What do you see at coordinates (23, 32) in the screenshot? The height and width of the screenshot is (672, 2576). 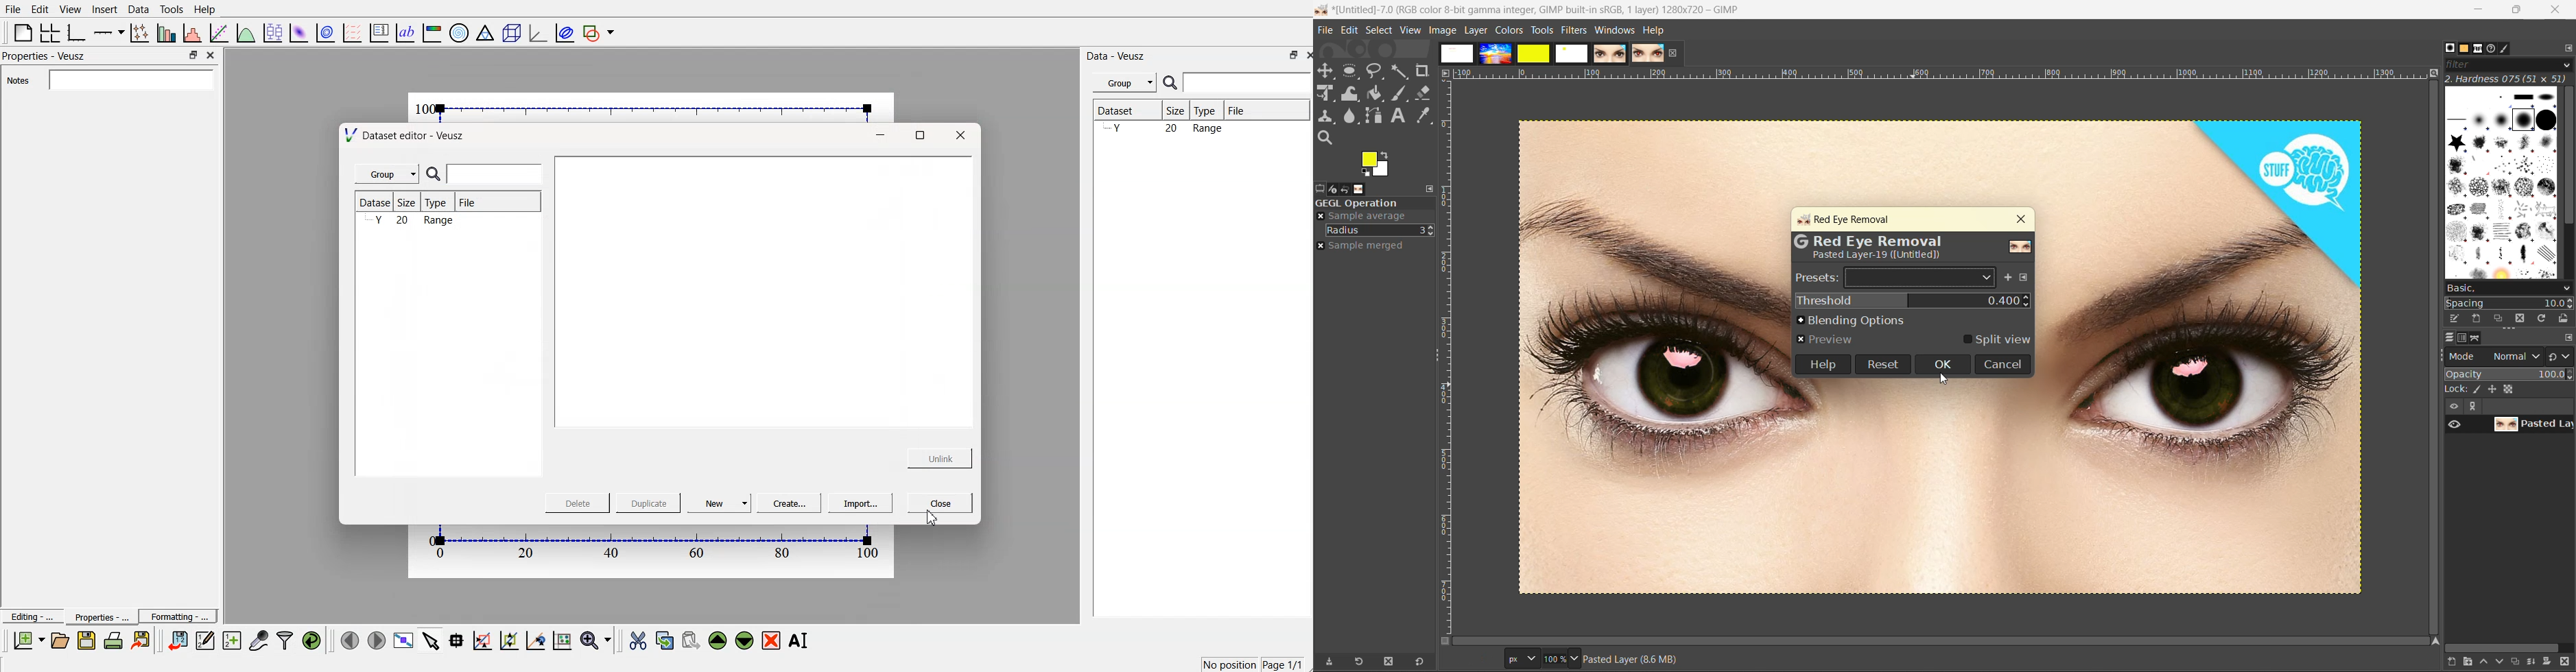 I see `blank page` at bounding box center [23, 32].